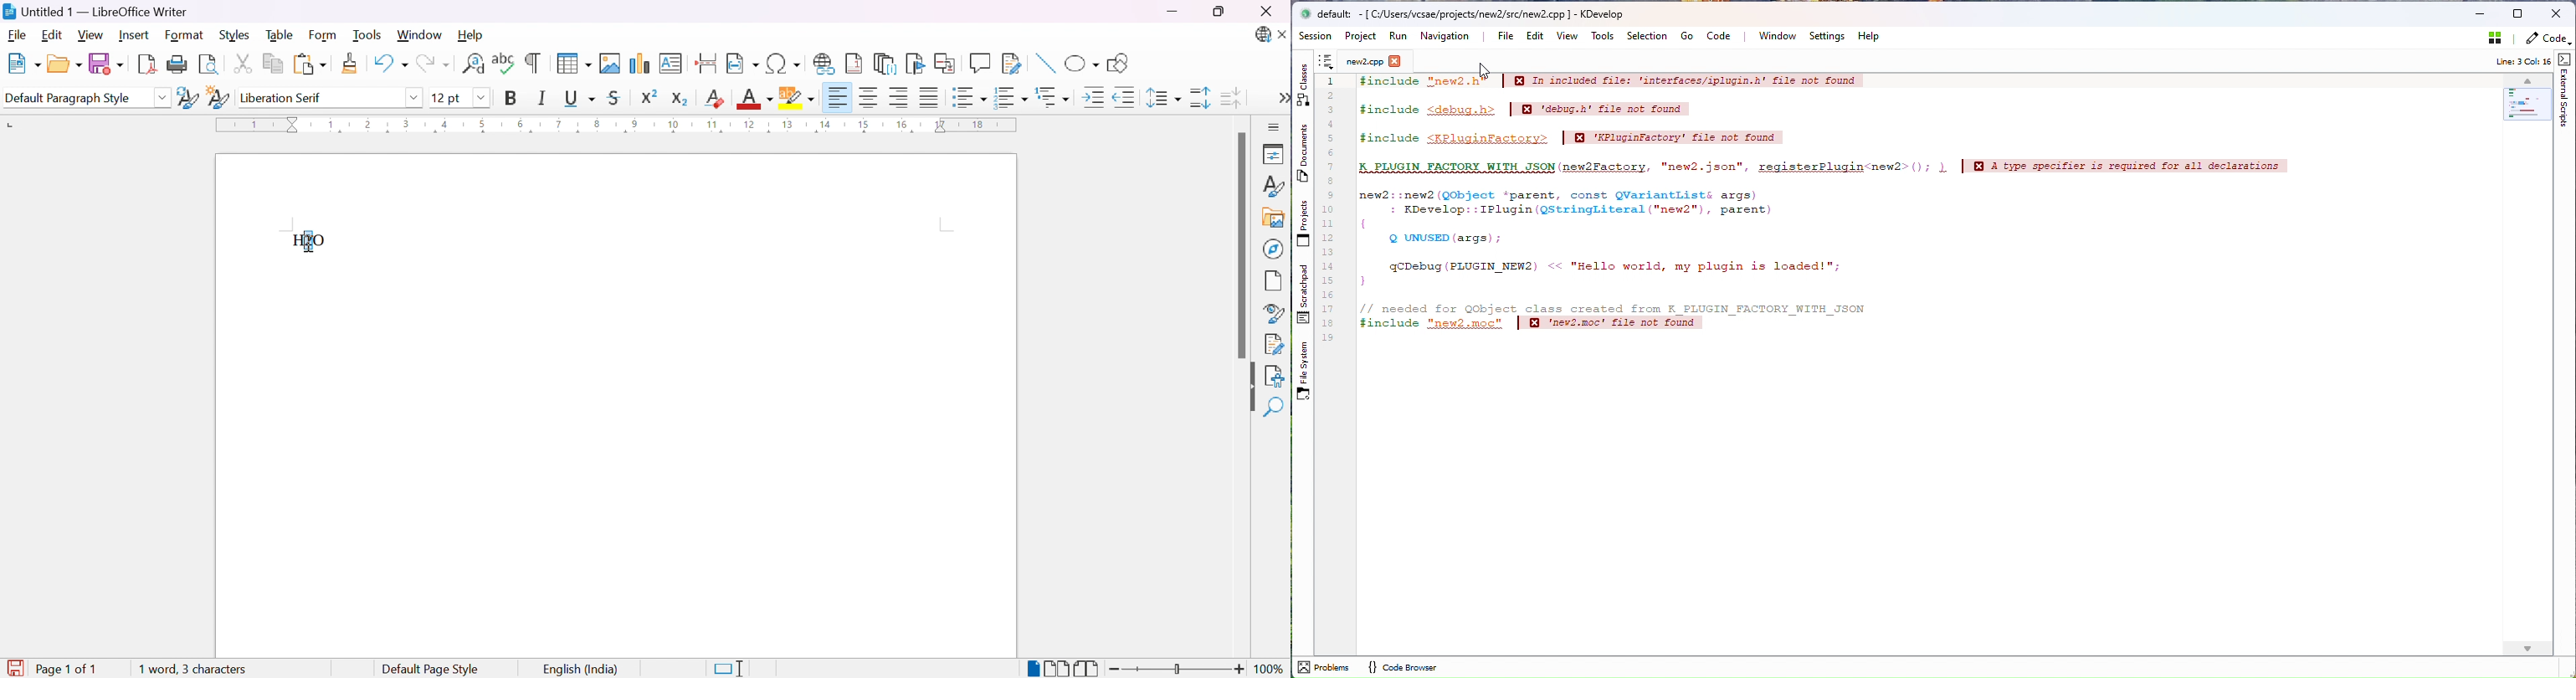 The image size is (2576, 700). I want to click on Insert chart, so click(642, 65).